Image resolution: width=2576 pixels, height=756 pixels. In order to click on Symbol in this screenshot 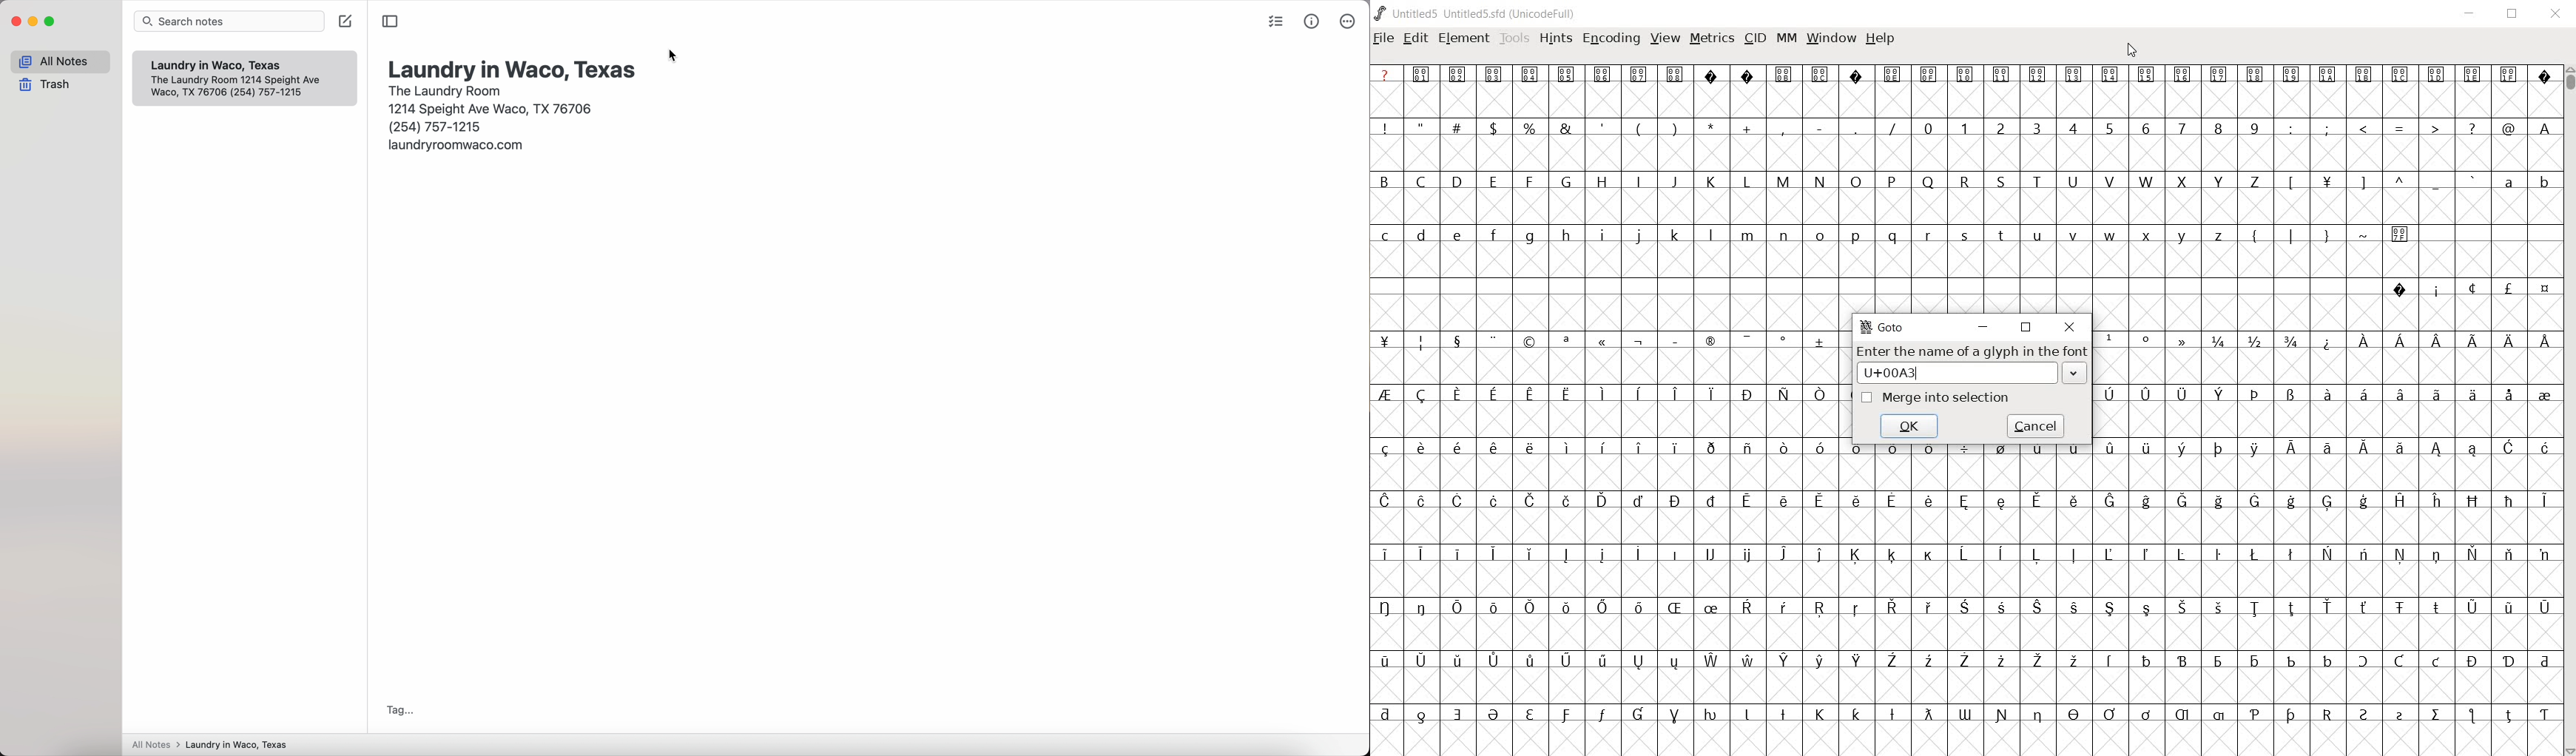, I will do `click(1892, 453)`.